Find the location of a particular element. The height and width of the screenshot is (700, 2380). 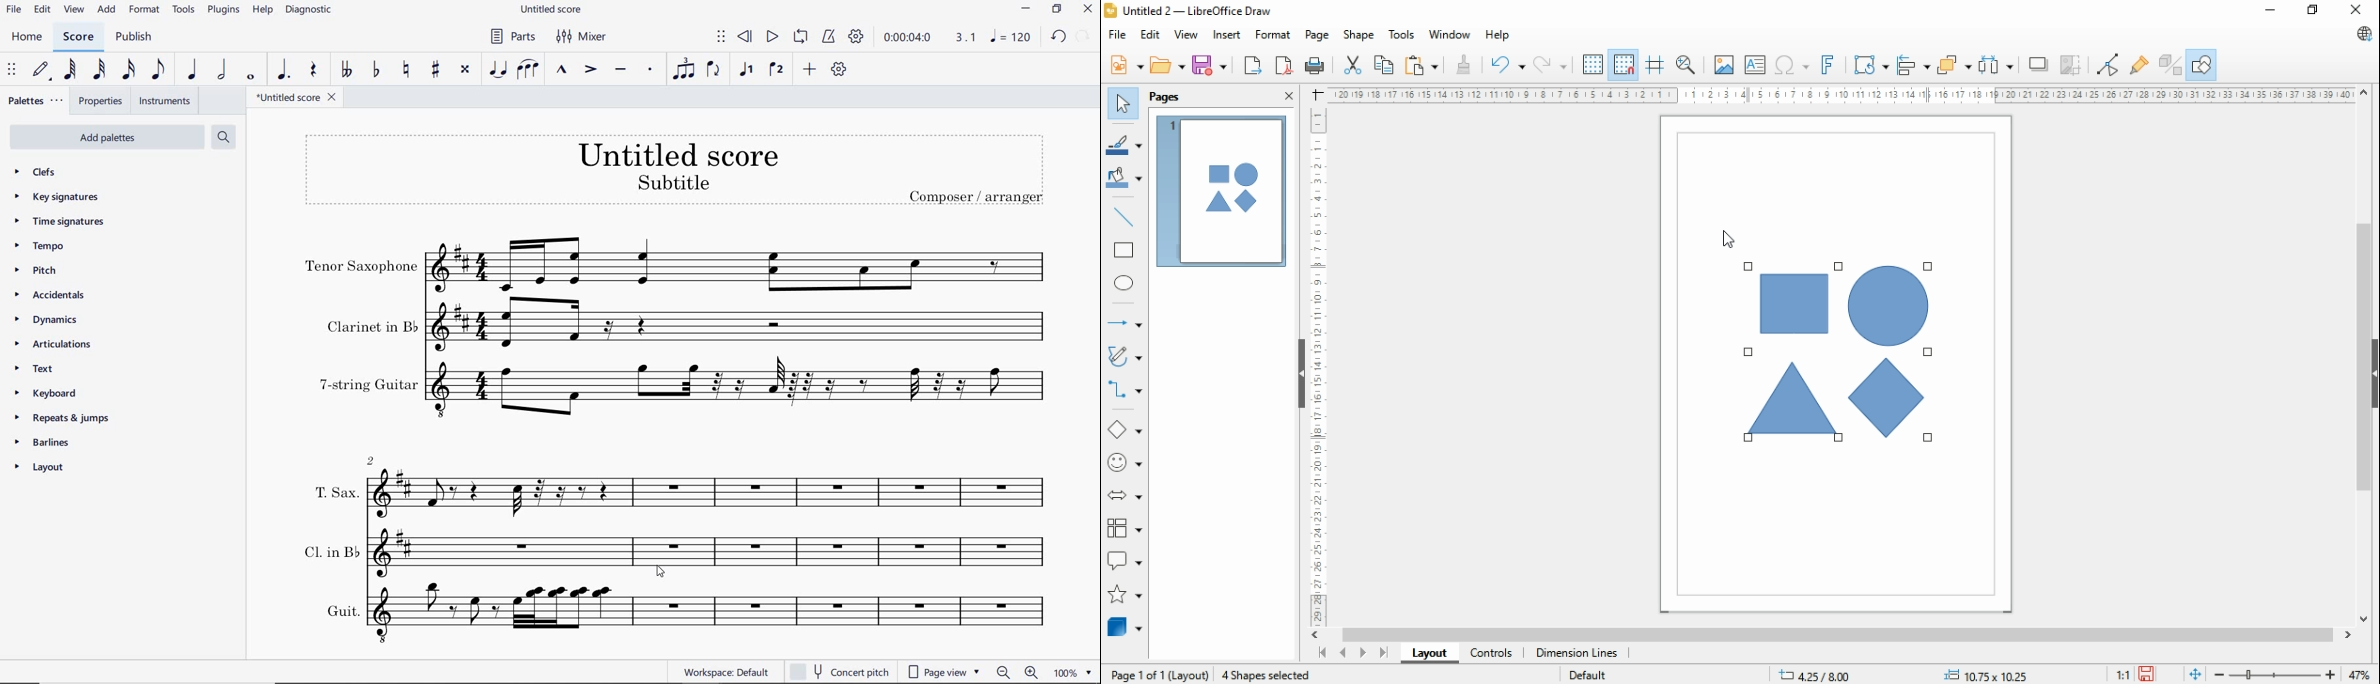

layout is located at coordinates (1425, 654).